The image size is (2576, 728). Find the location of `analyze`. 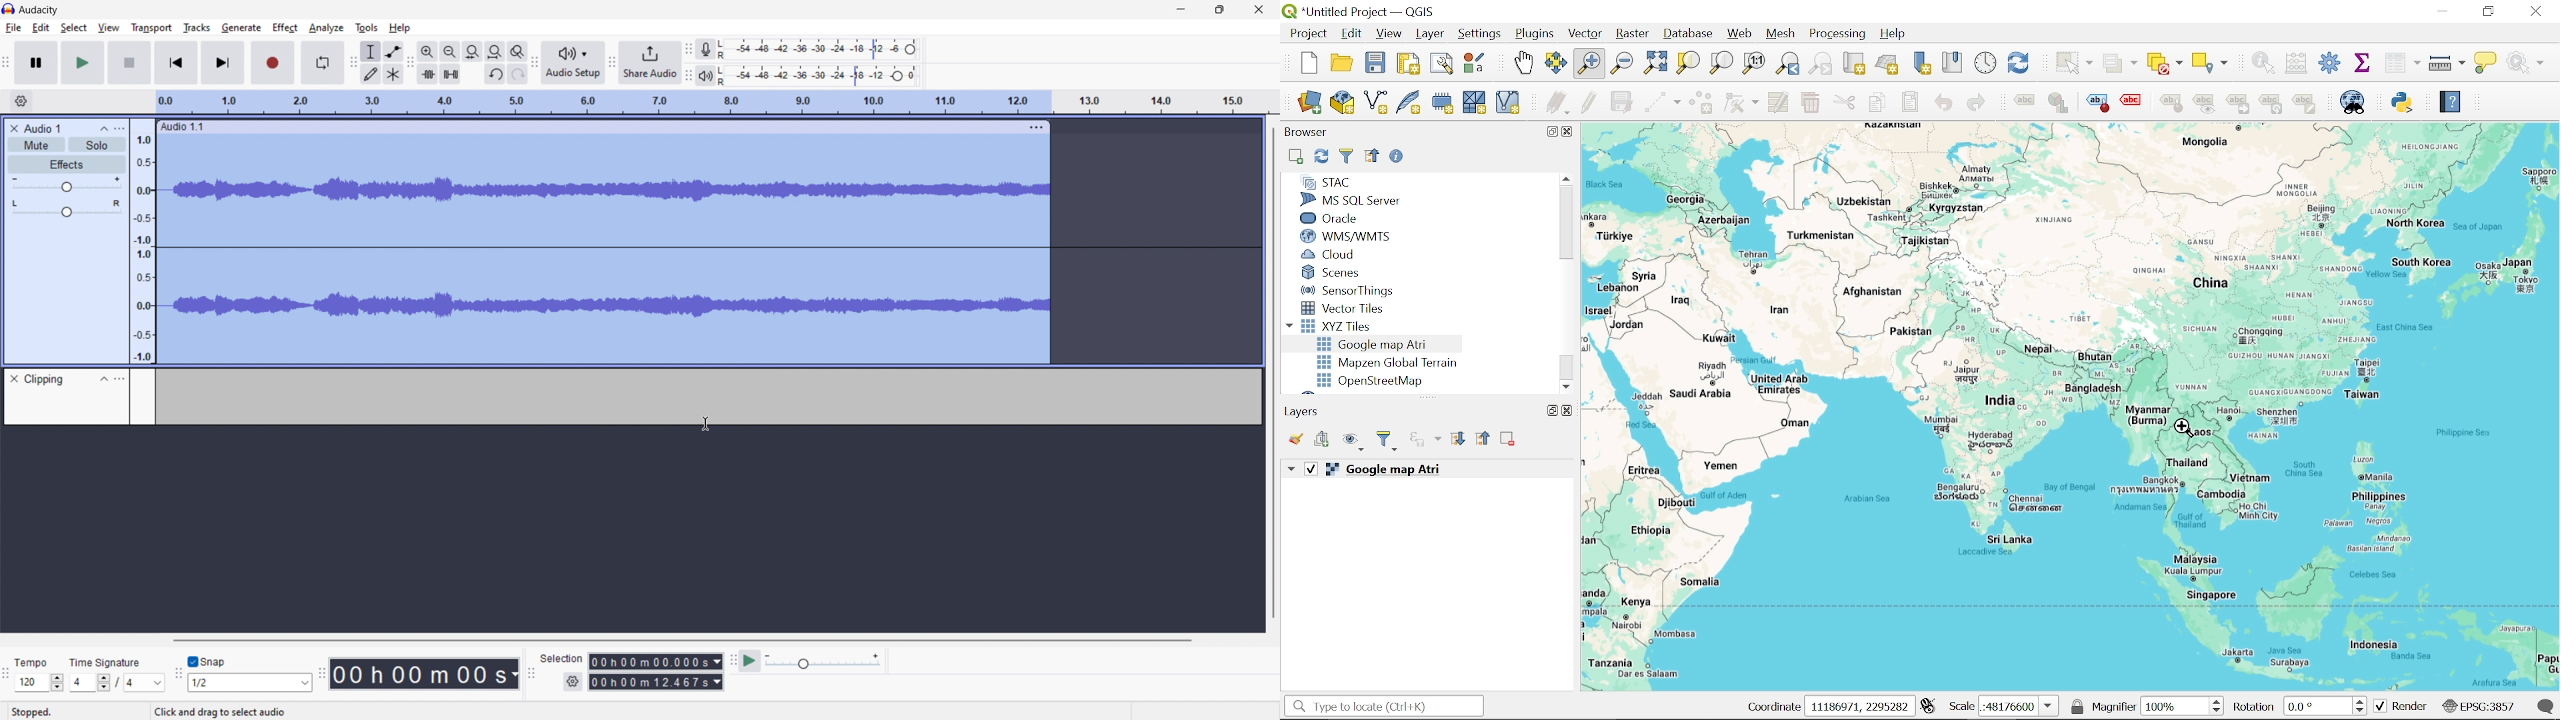

analyze is located at coordinates (326, 28).